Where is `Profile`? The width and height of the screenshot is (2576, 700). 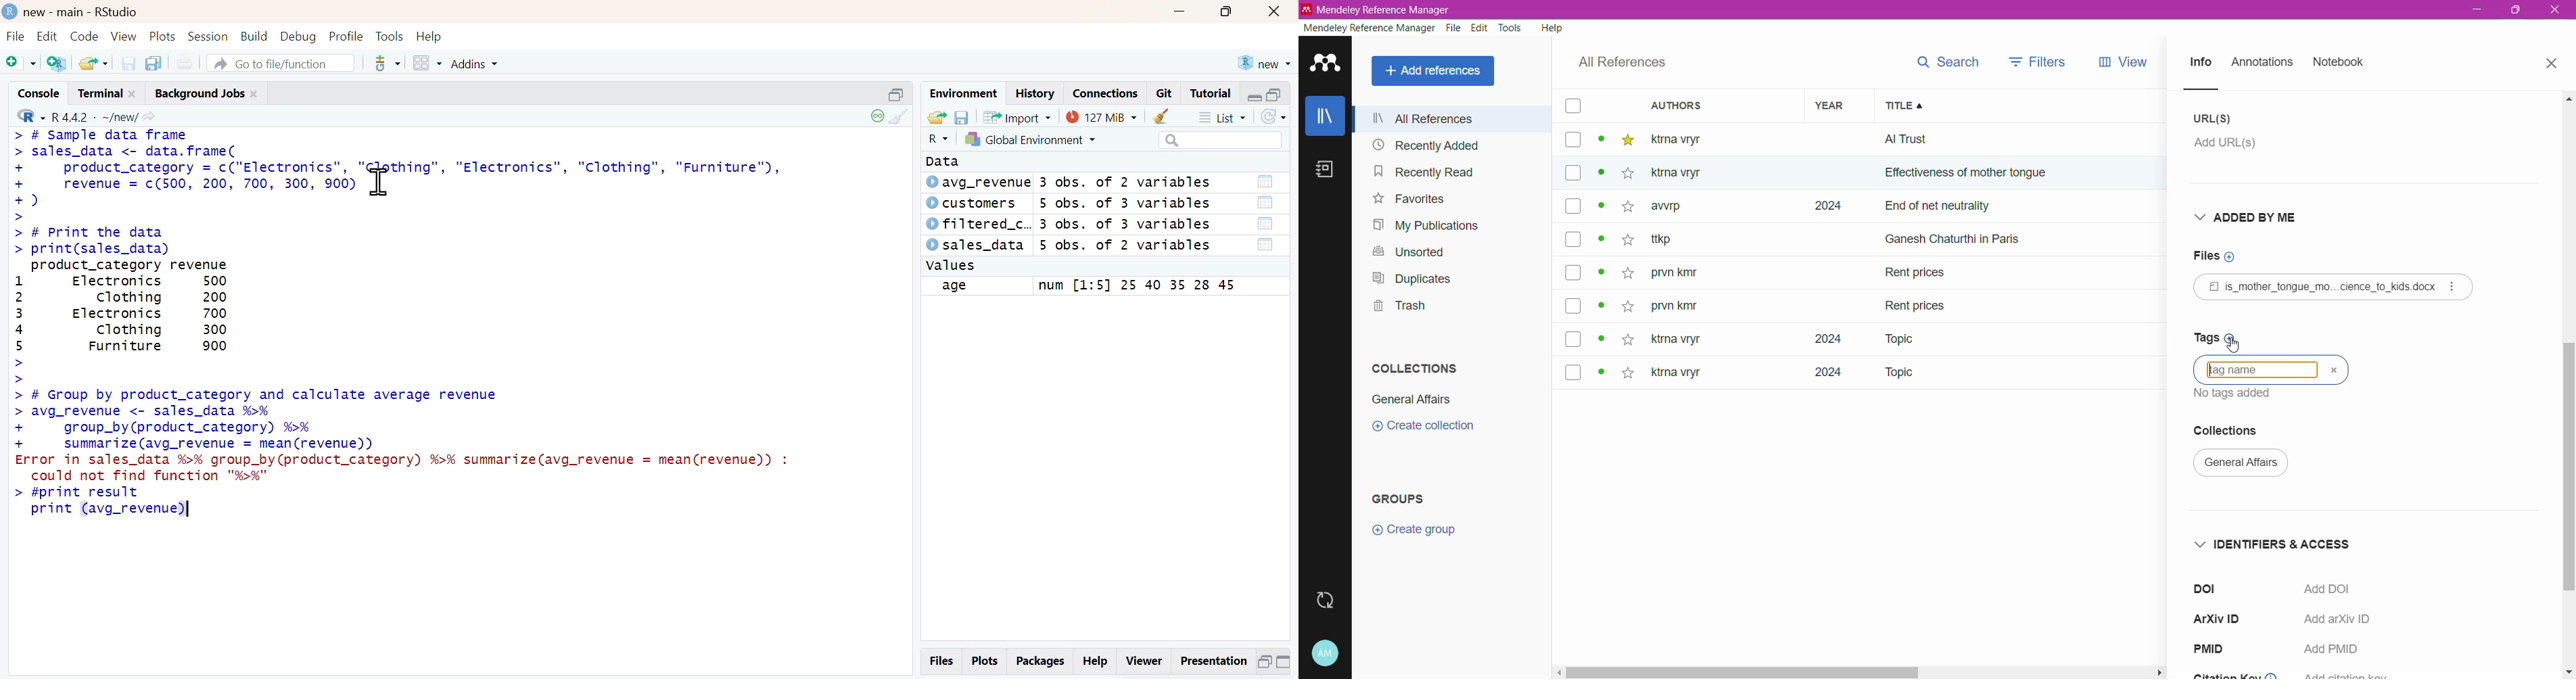
Profile is located at coordinates (346, 36).